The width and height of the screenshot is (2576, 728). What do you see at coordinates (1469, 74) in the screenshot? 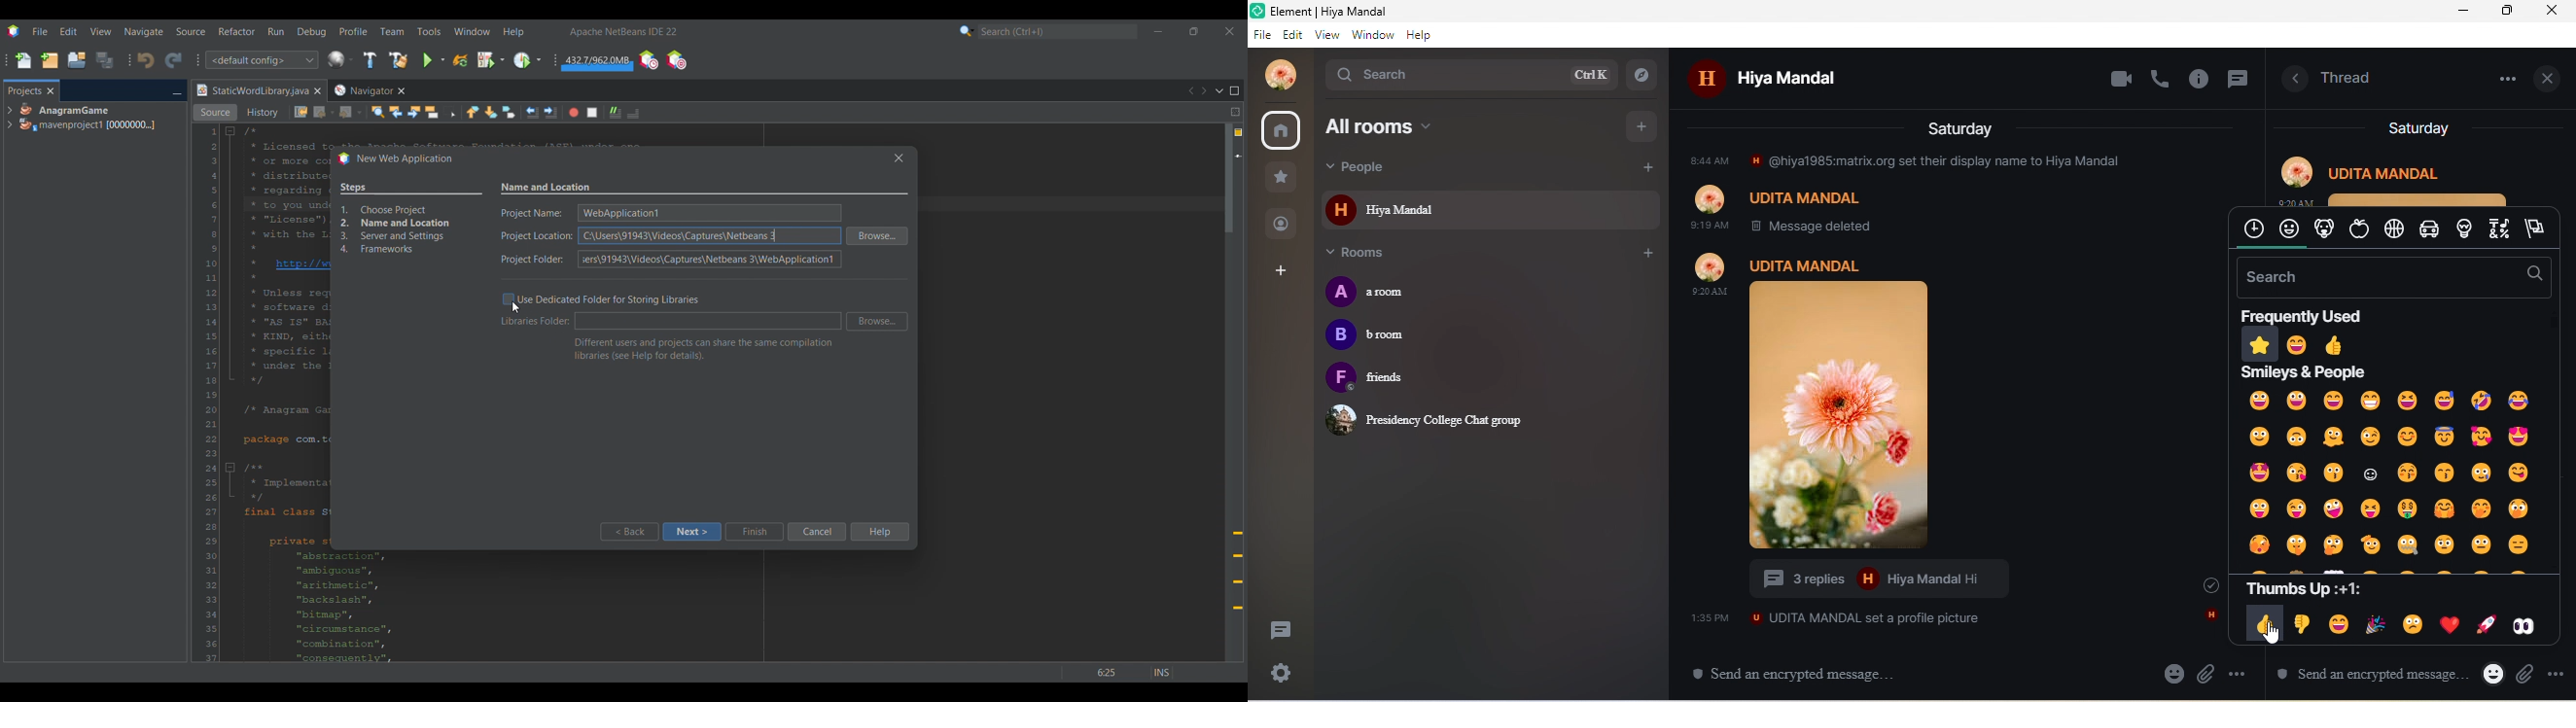
I see `search` at bounding box center [1469, 74].